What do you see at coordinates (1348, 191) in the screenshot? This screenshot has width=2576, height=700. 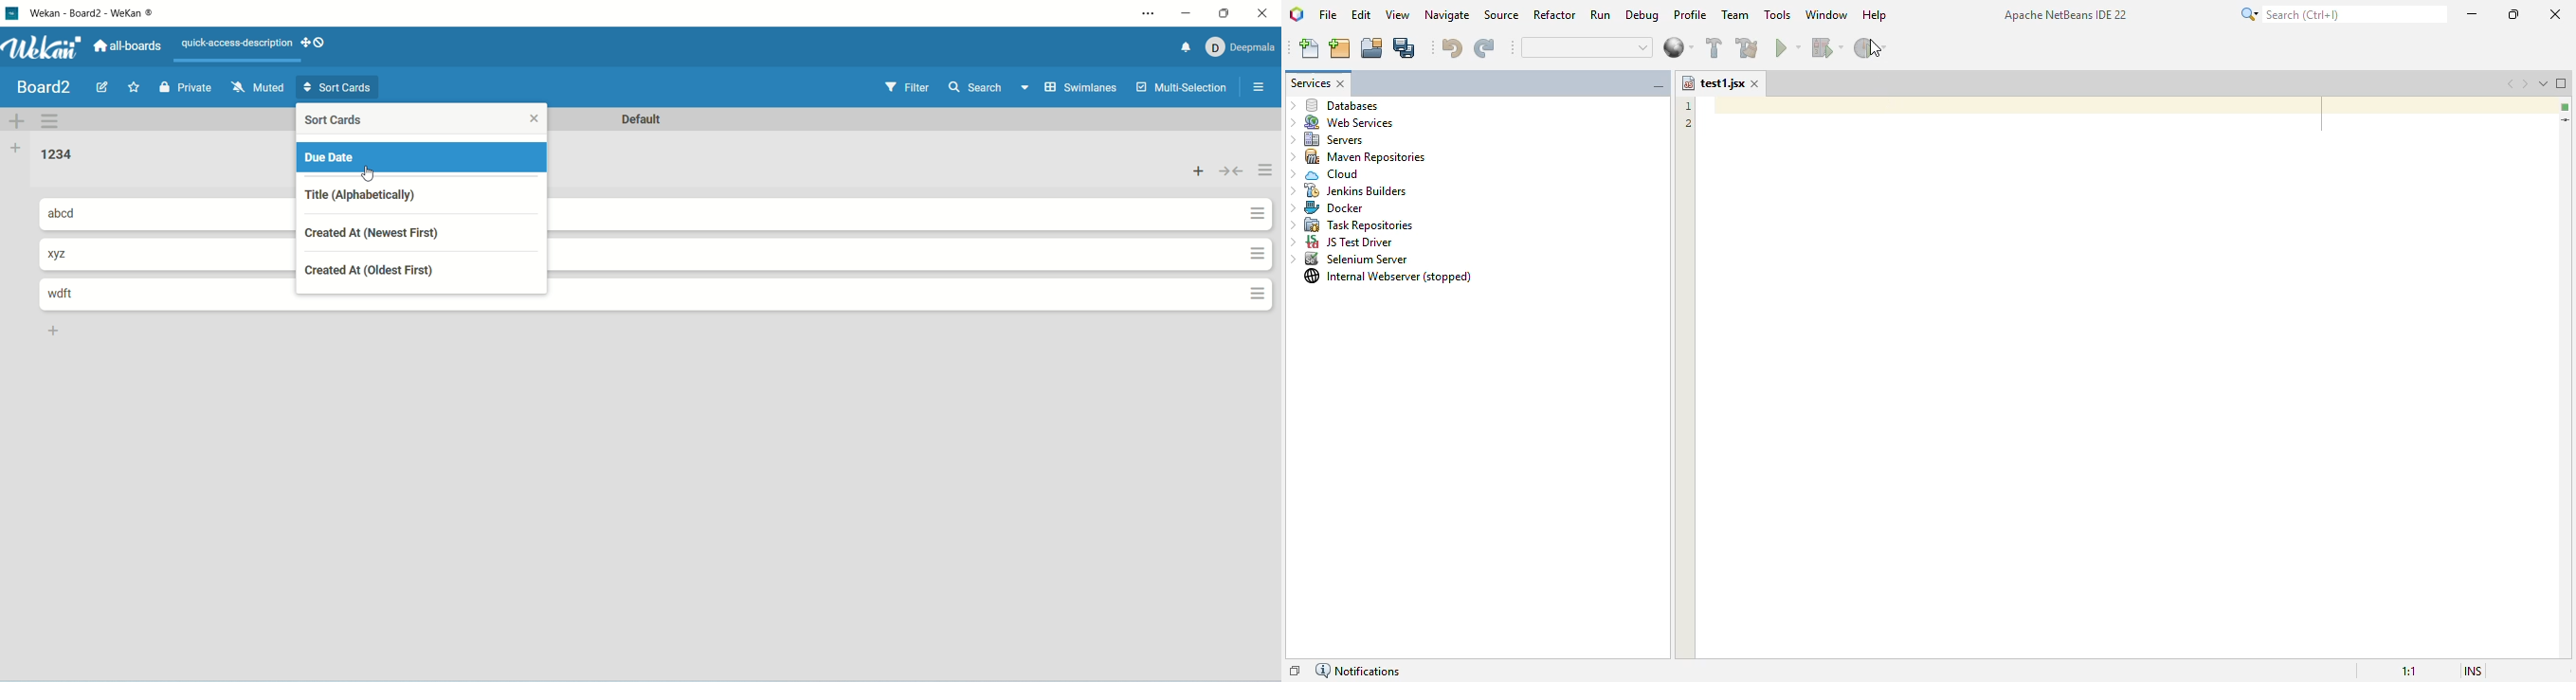 I see `jenkins builders` at bounding box center [1348, 191].